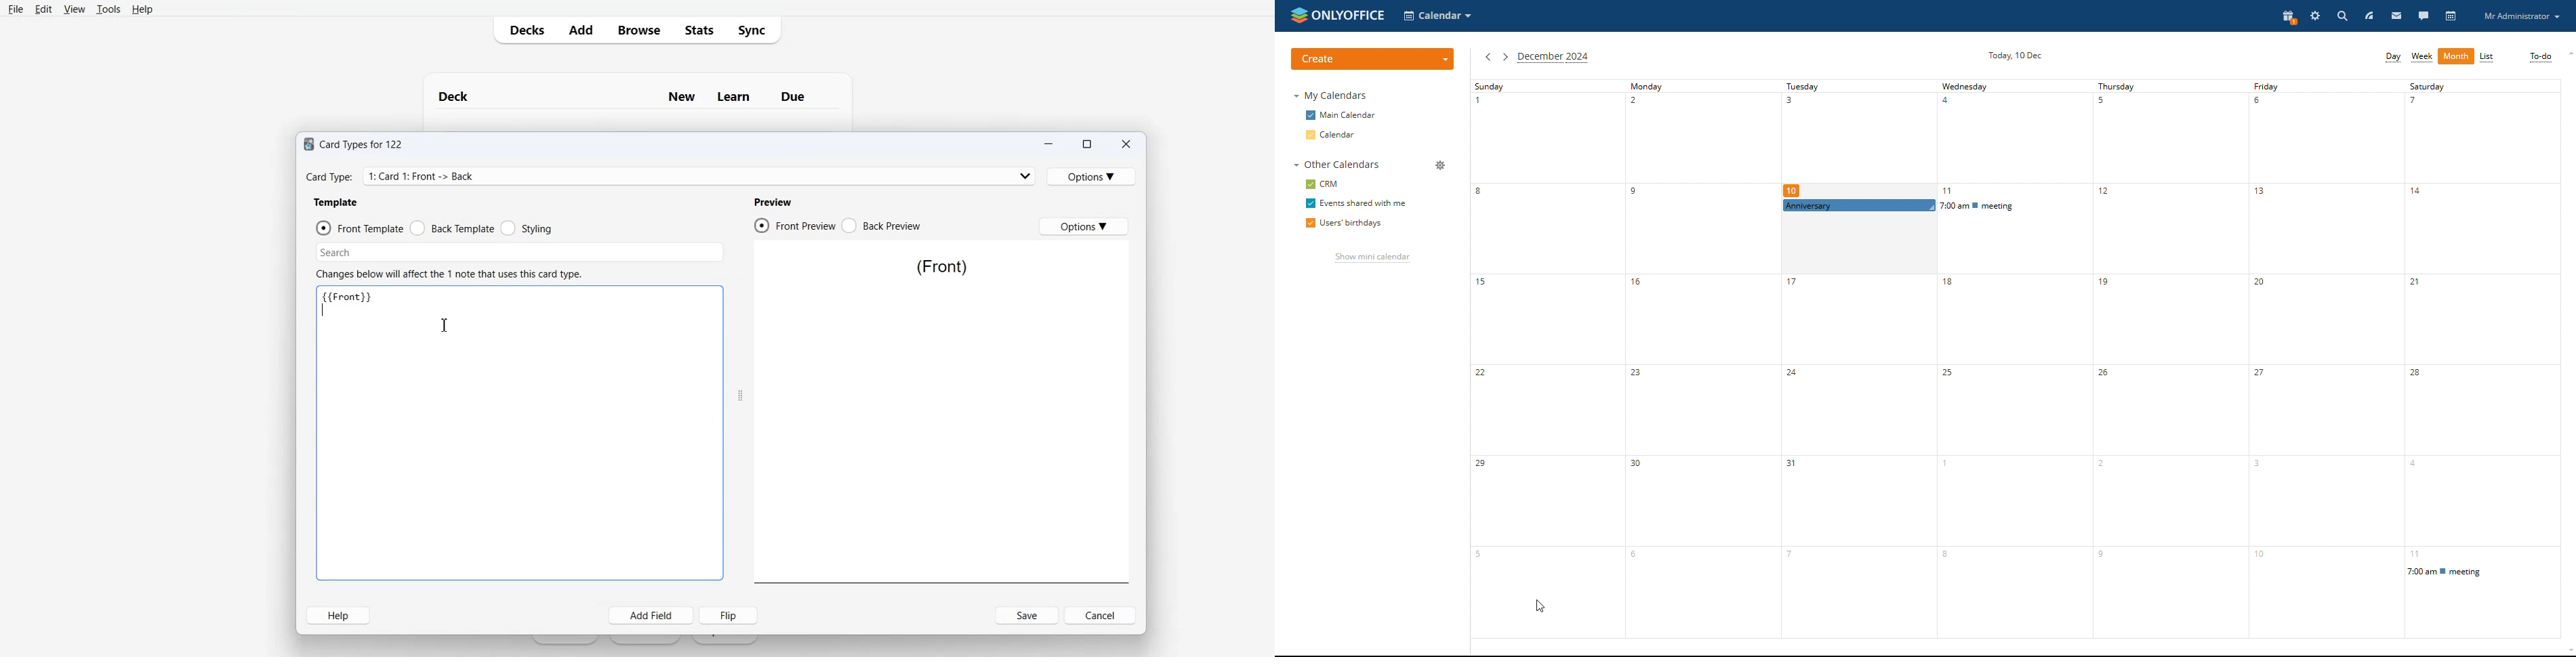 This screenshot has width=2576, height=672. I want to click on manage, so click(1441, 165).